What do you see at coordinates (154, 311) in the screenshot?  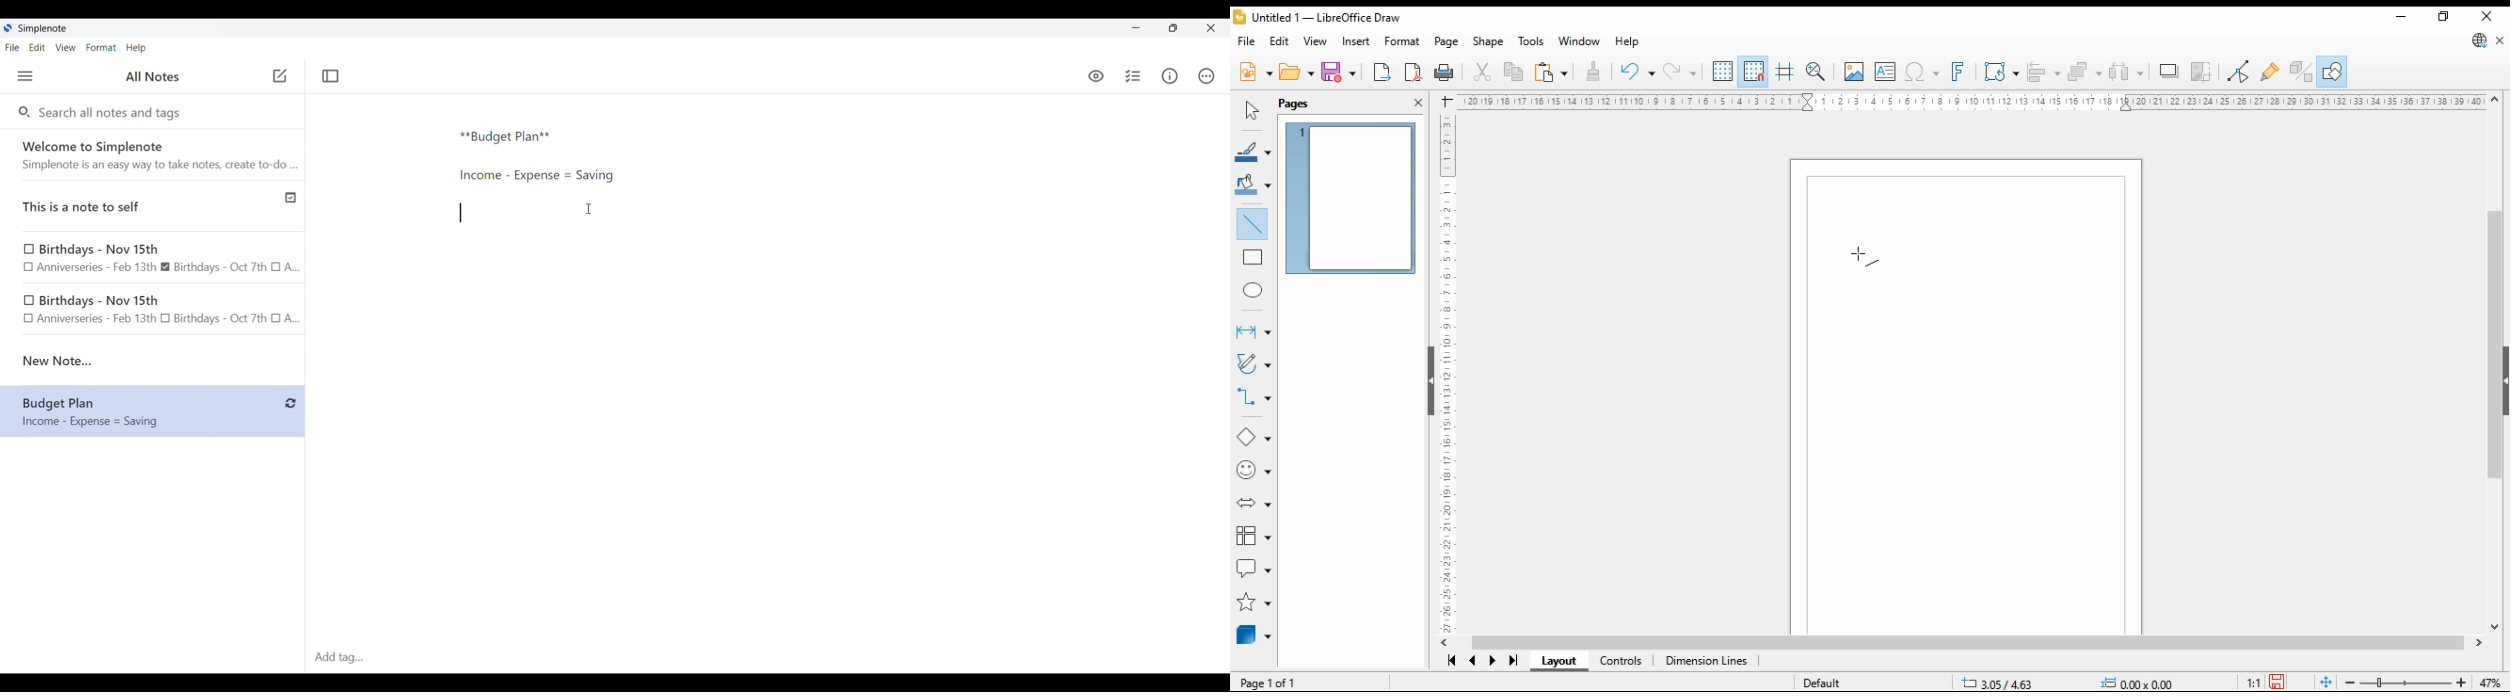 I see `birthday note` at bounding box center [154, 311].